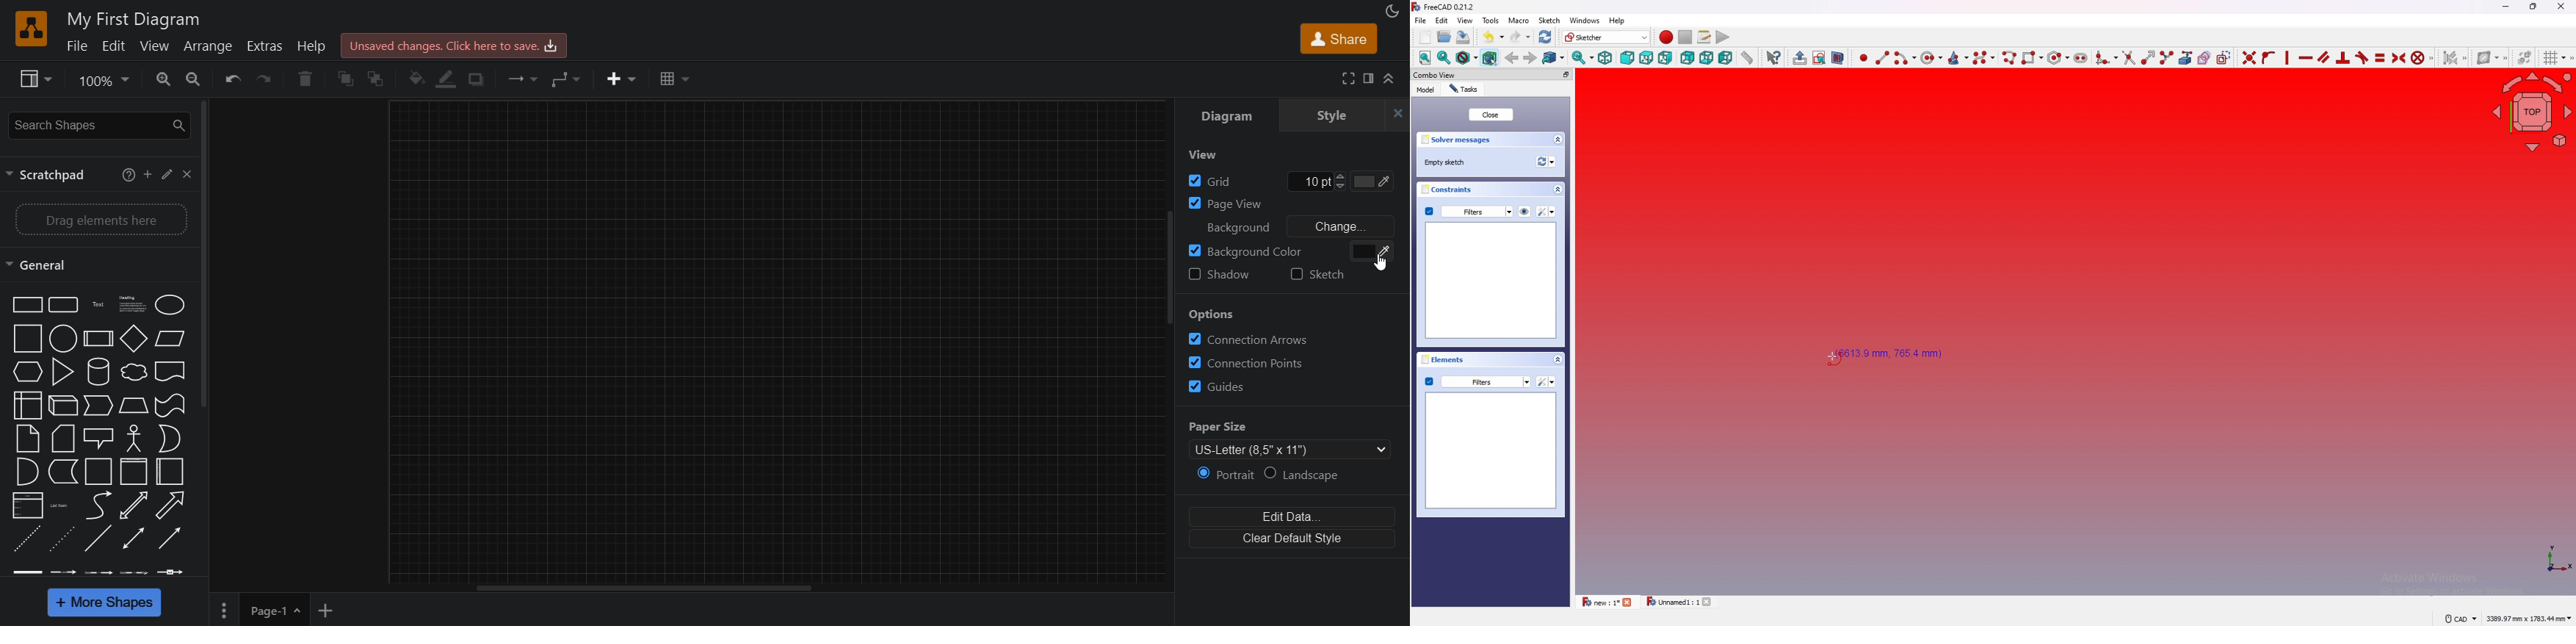 The height and width of the screenshot is (644, 2576). Describe the element at coordinates (1445, 36) in the screenshot. I see `open` at that location.